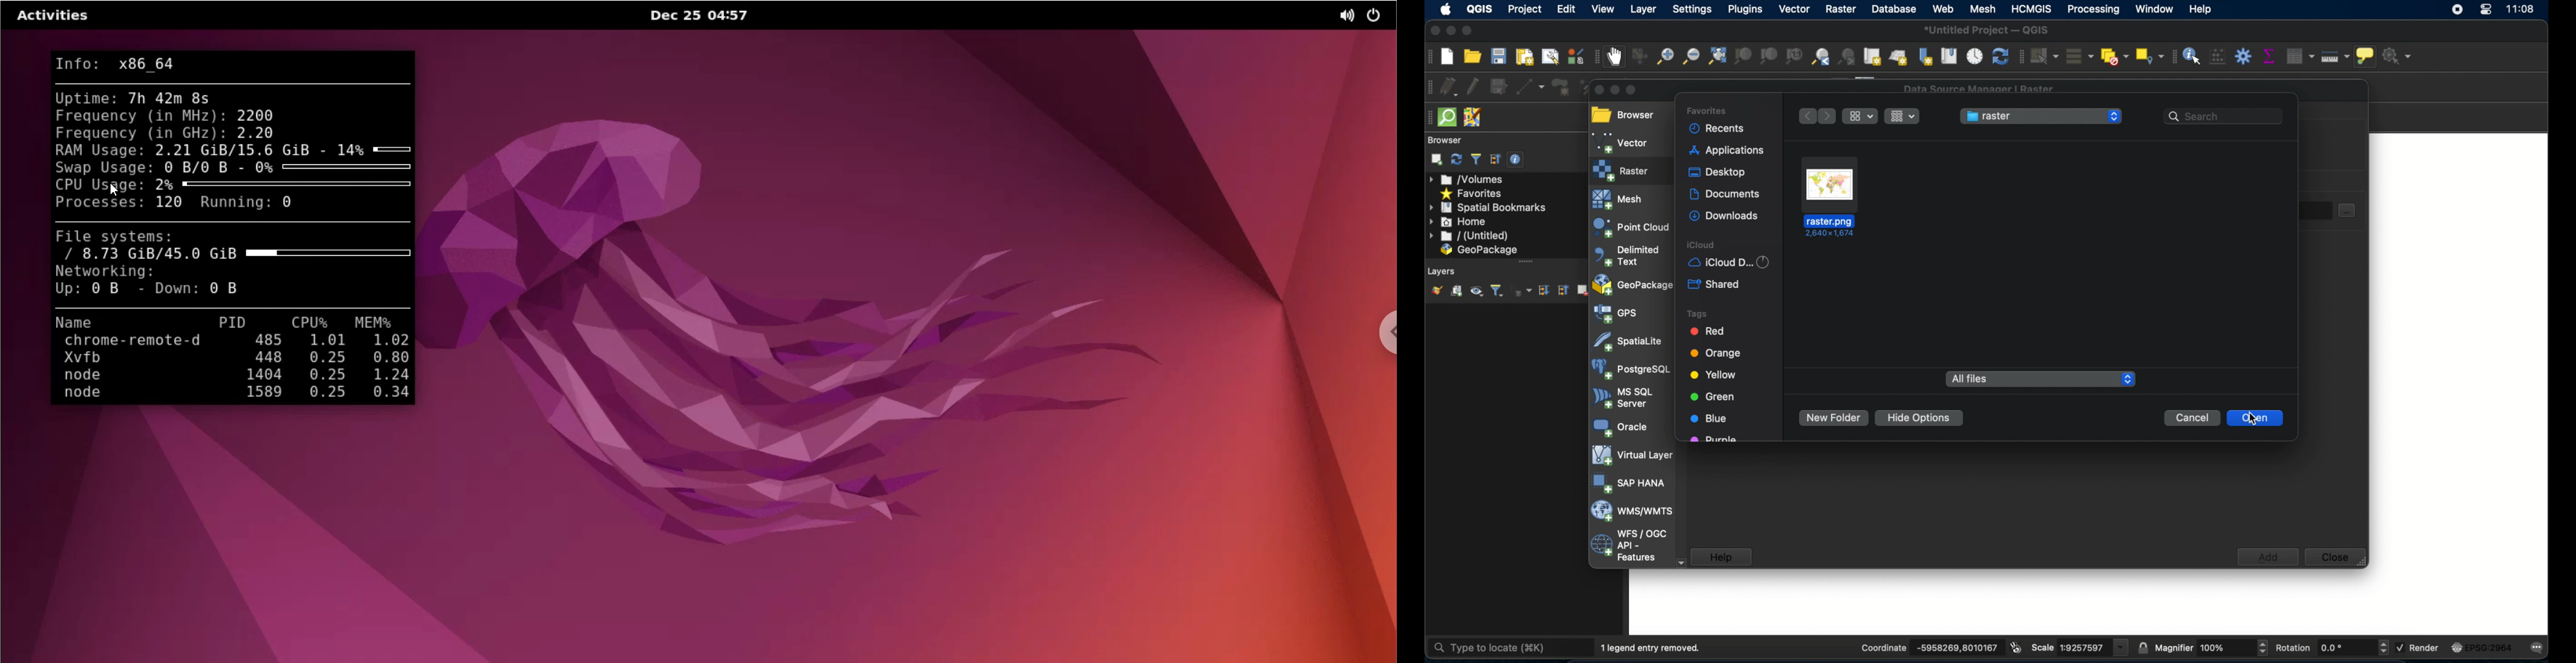 This screenshot has width=2576, height=672. What do you see at coordinates (1582, 290) in the screenshot?
I see `remove layer/group` at bounding box center [1582, 290].